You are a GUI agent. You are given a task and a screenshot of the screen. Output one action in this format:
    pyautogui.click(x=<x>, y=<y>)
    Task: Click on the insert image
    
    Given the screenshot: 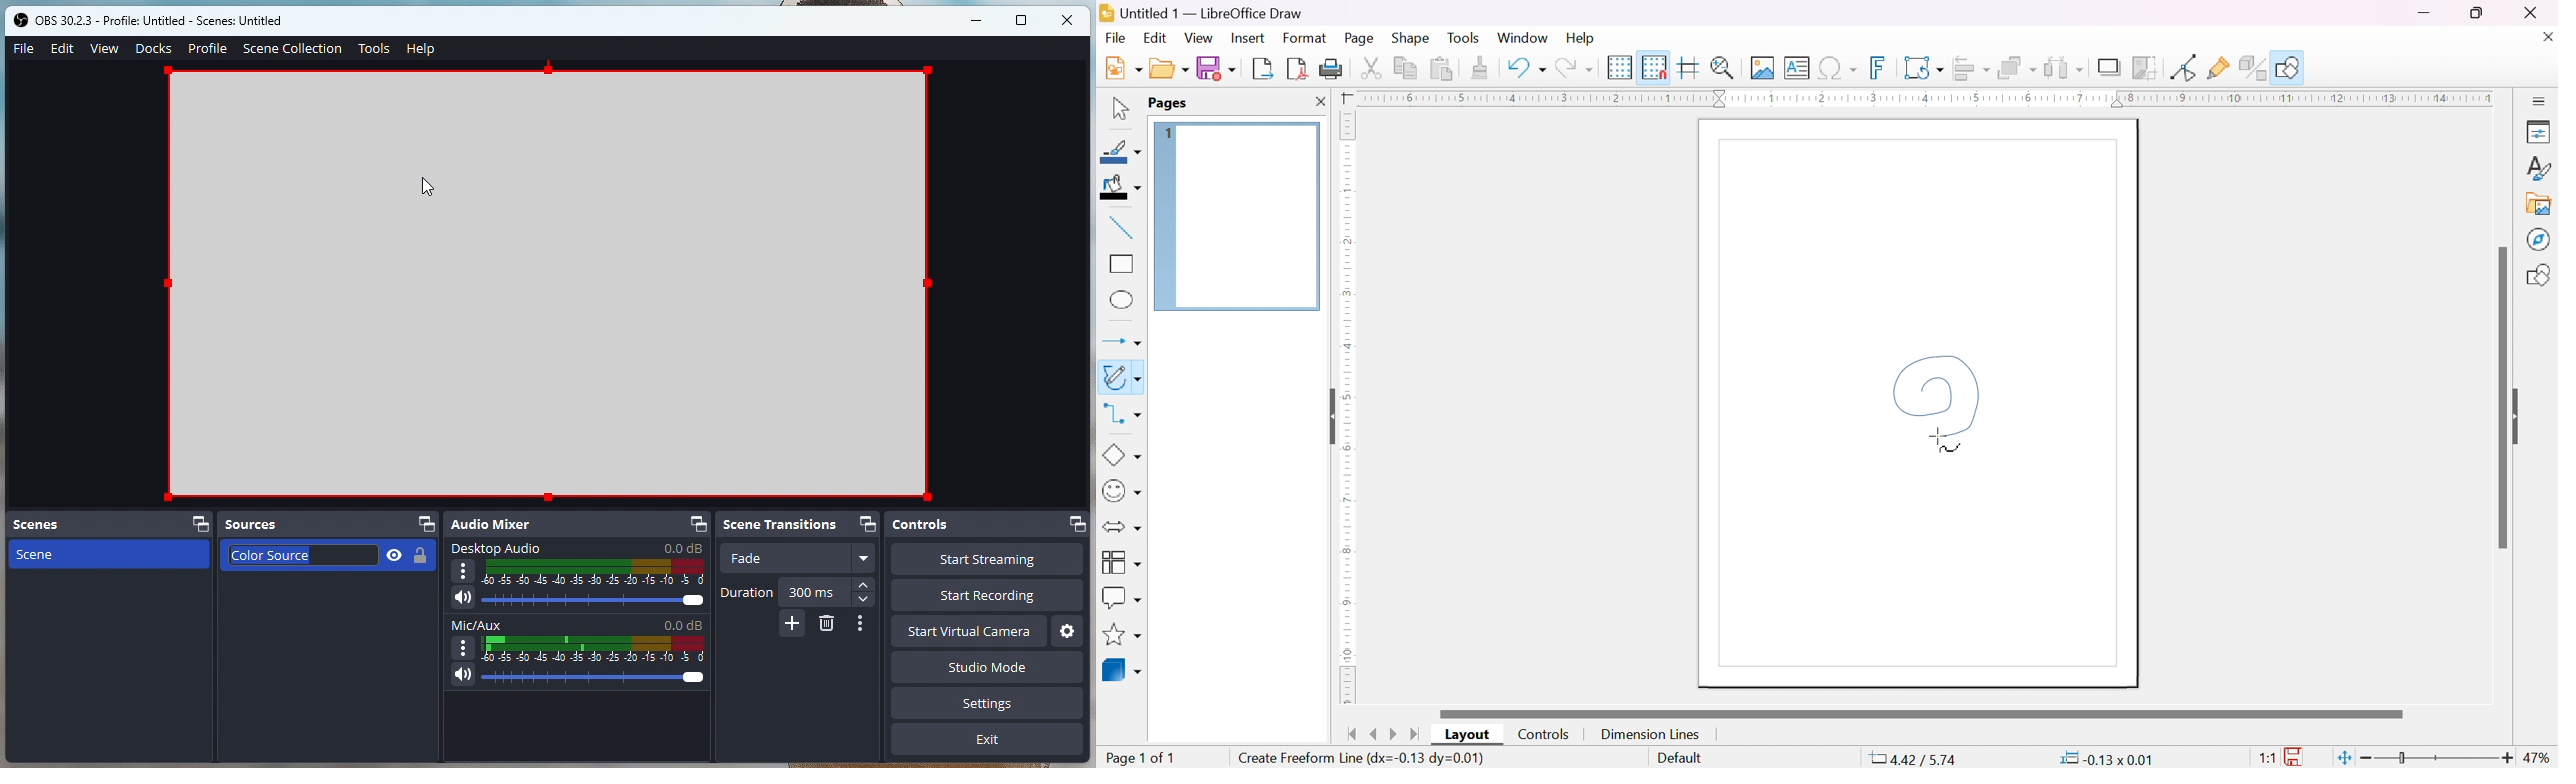 What is the action you would take?
    pyautogui.click(x=1763, y=68)
    